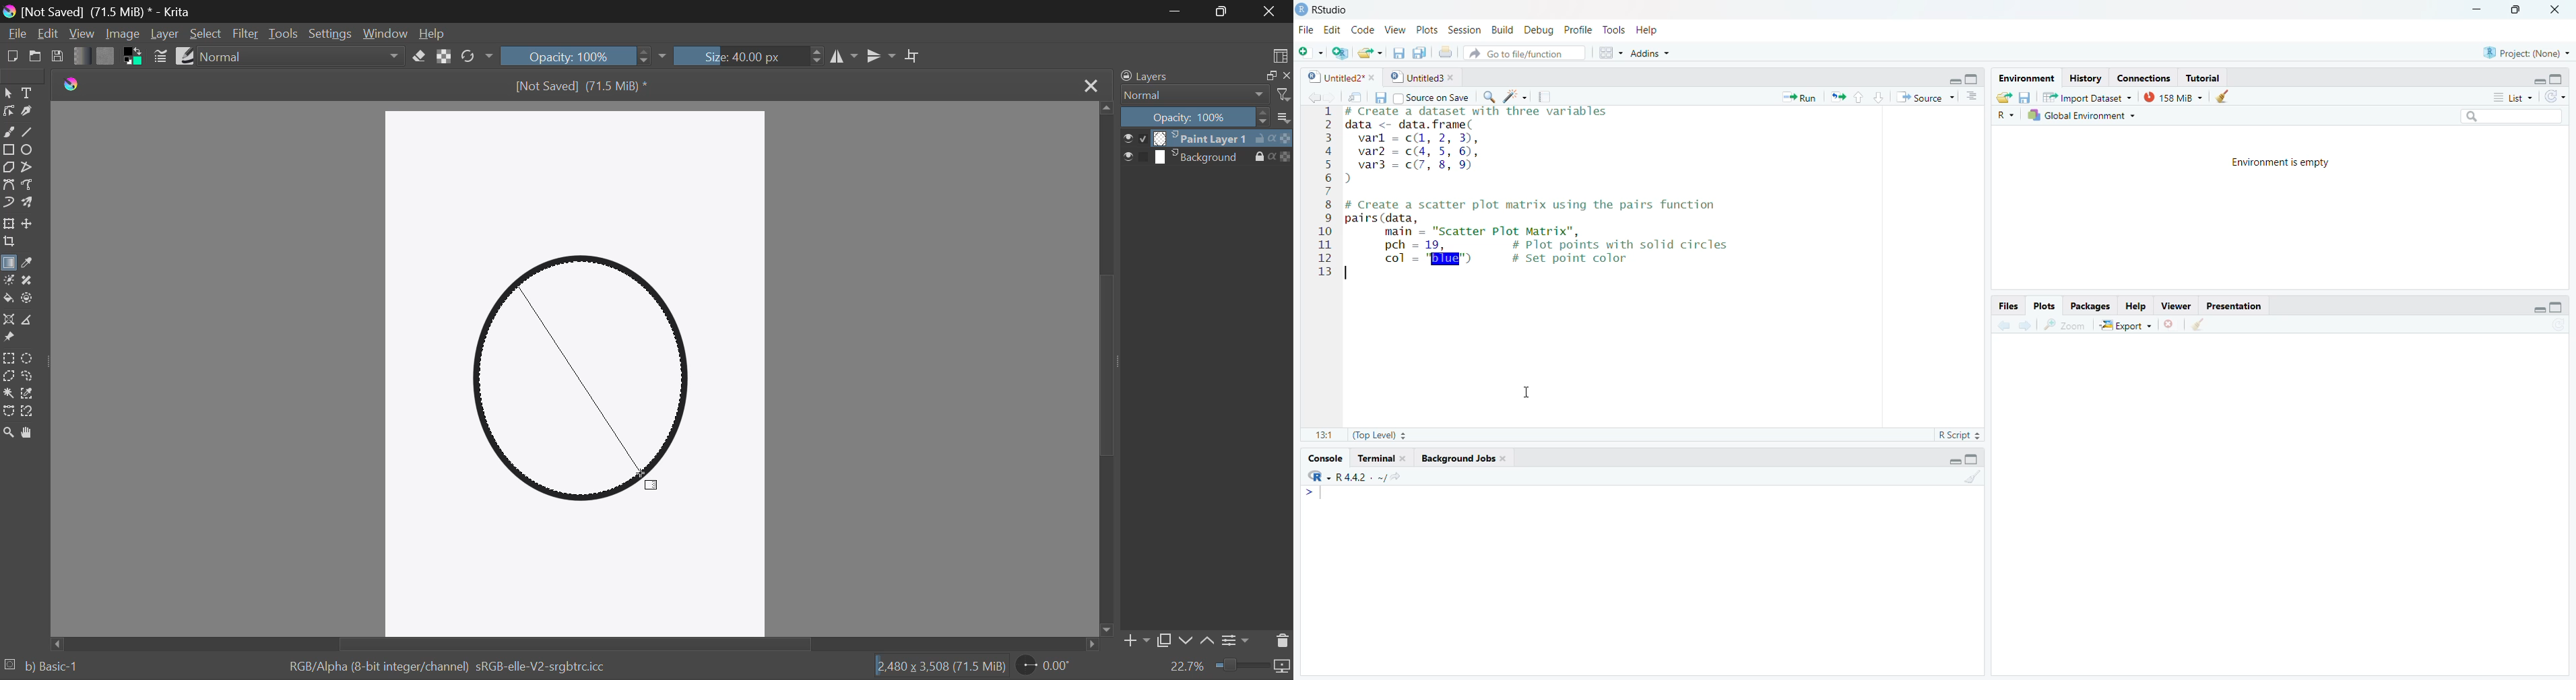 The height and width of the screenshot is (700, 2576). I want to click on Minimize/maximize, so click(2545, 305).